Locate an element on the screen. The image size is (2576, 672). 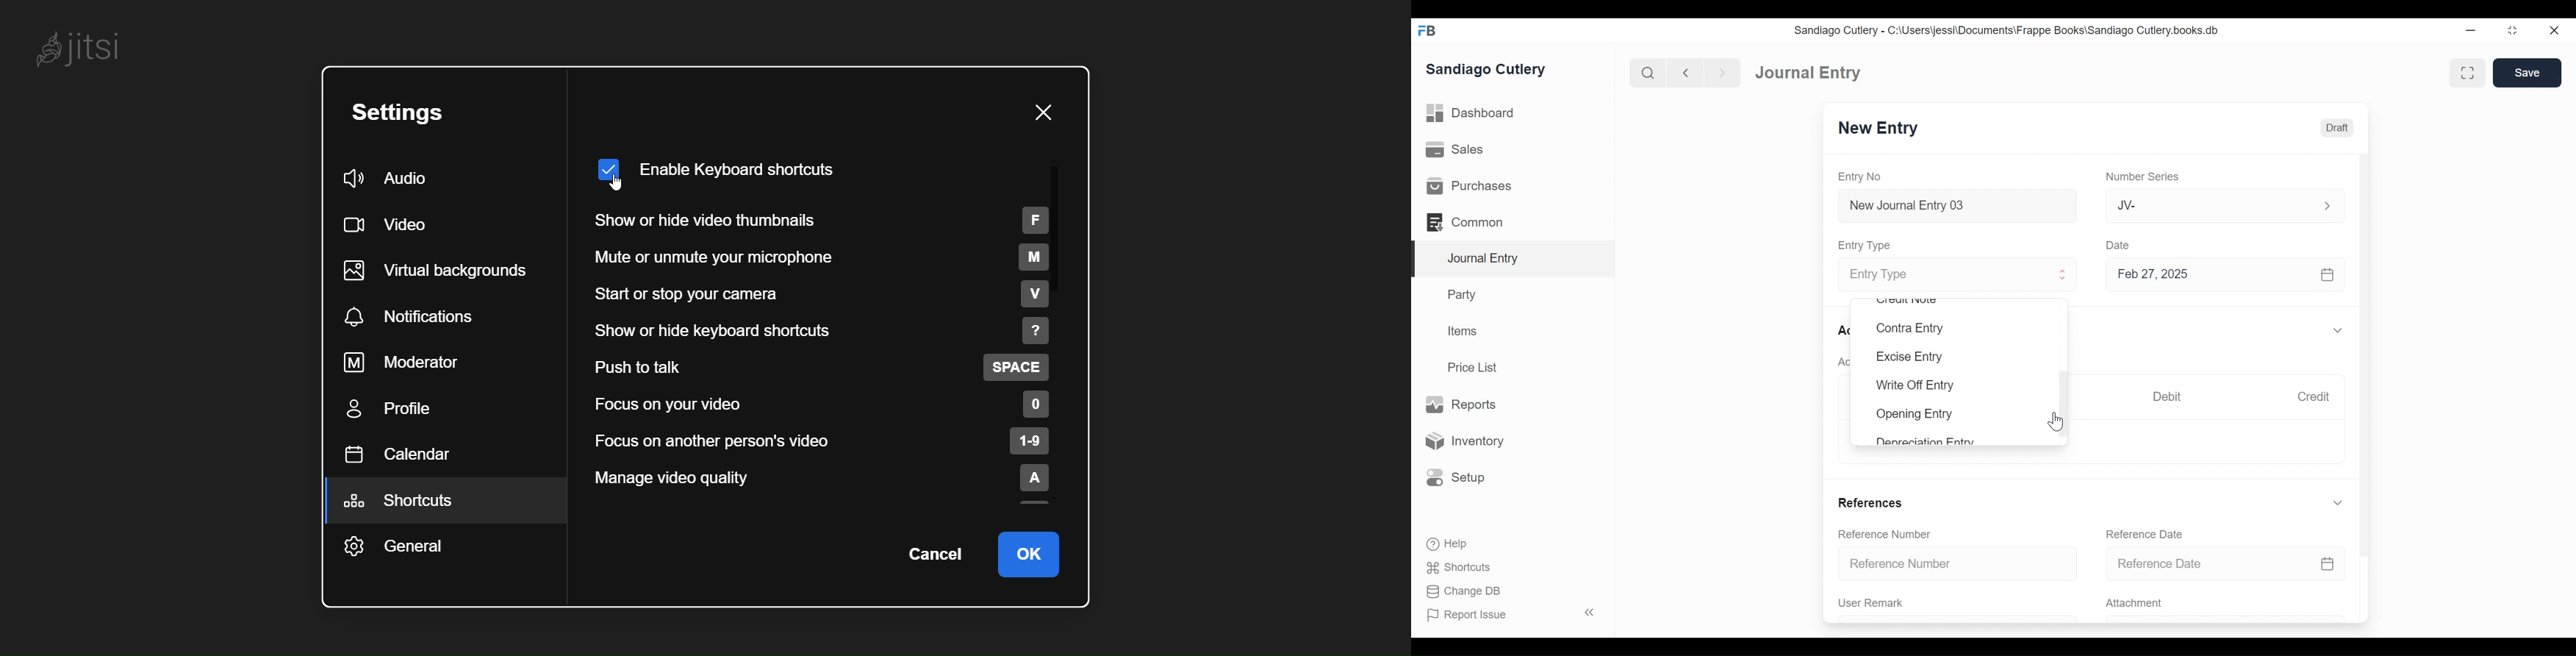
Setup is located at coordinates (1456, 478).